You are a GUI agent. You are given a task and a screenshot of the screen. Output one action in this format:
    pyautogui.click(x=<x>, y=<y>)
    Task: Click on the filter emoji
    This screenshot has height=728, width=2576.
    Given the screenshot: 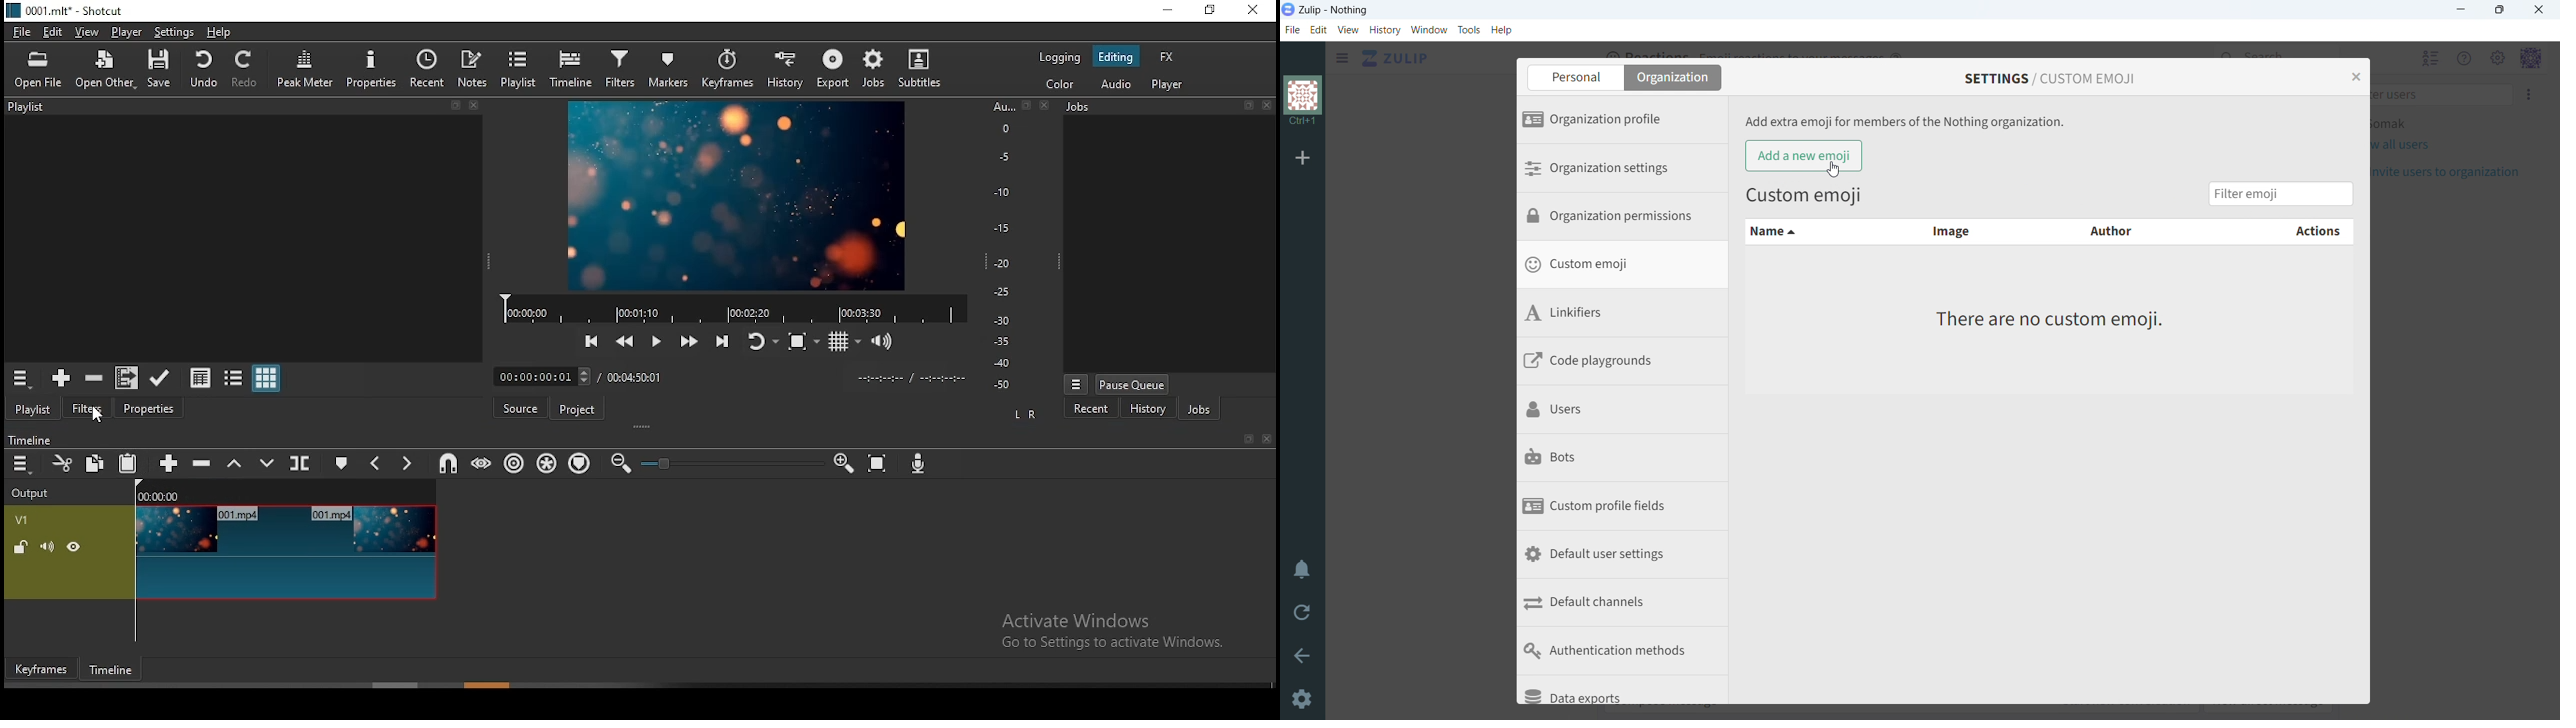 What is the action you would take?
    pyautogui.click(x=2280, y=193)
    